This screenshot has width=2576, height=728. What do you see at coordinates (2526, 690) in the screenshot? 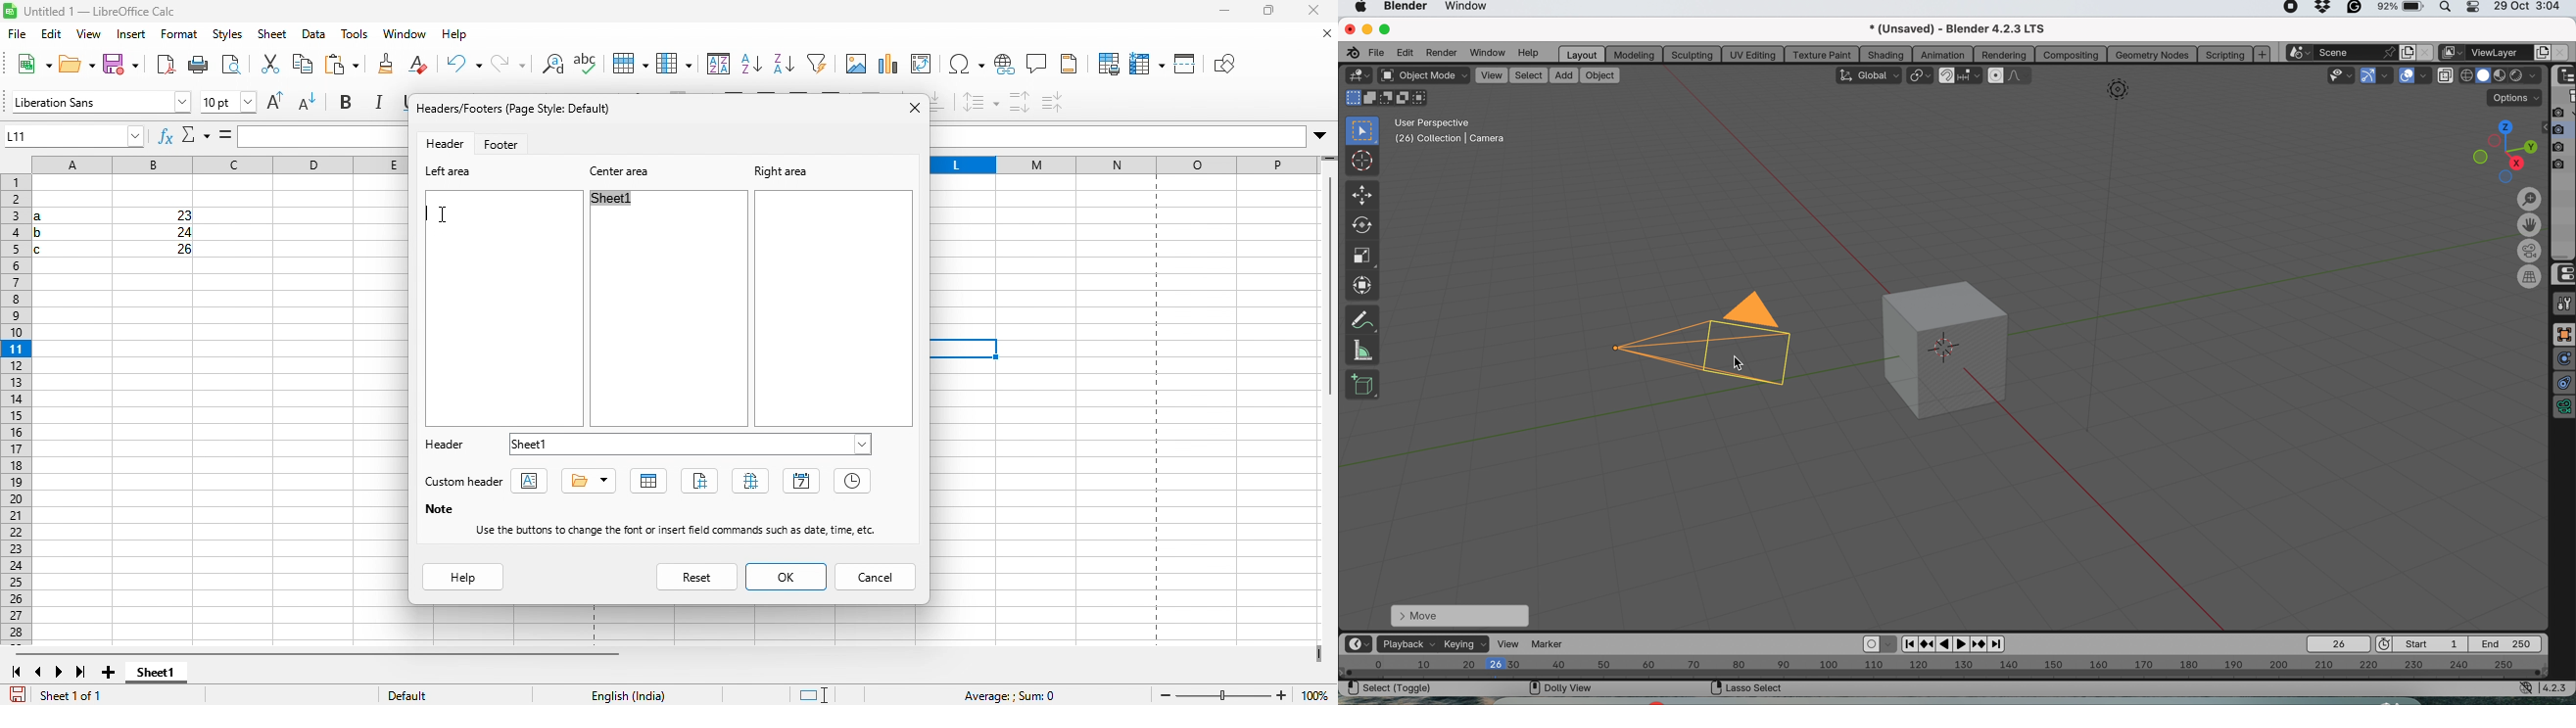
I see `network settings` at bounding box center [2526, 690].